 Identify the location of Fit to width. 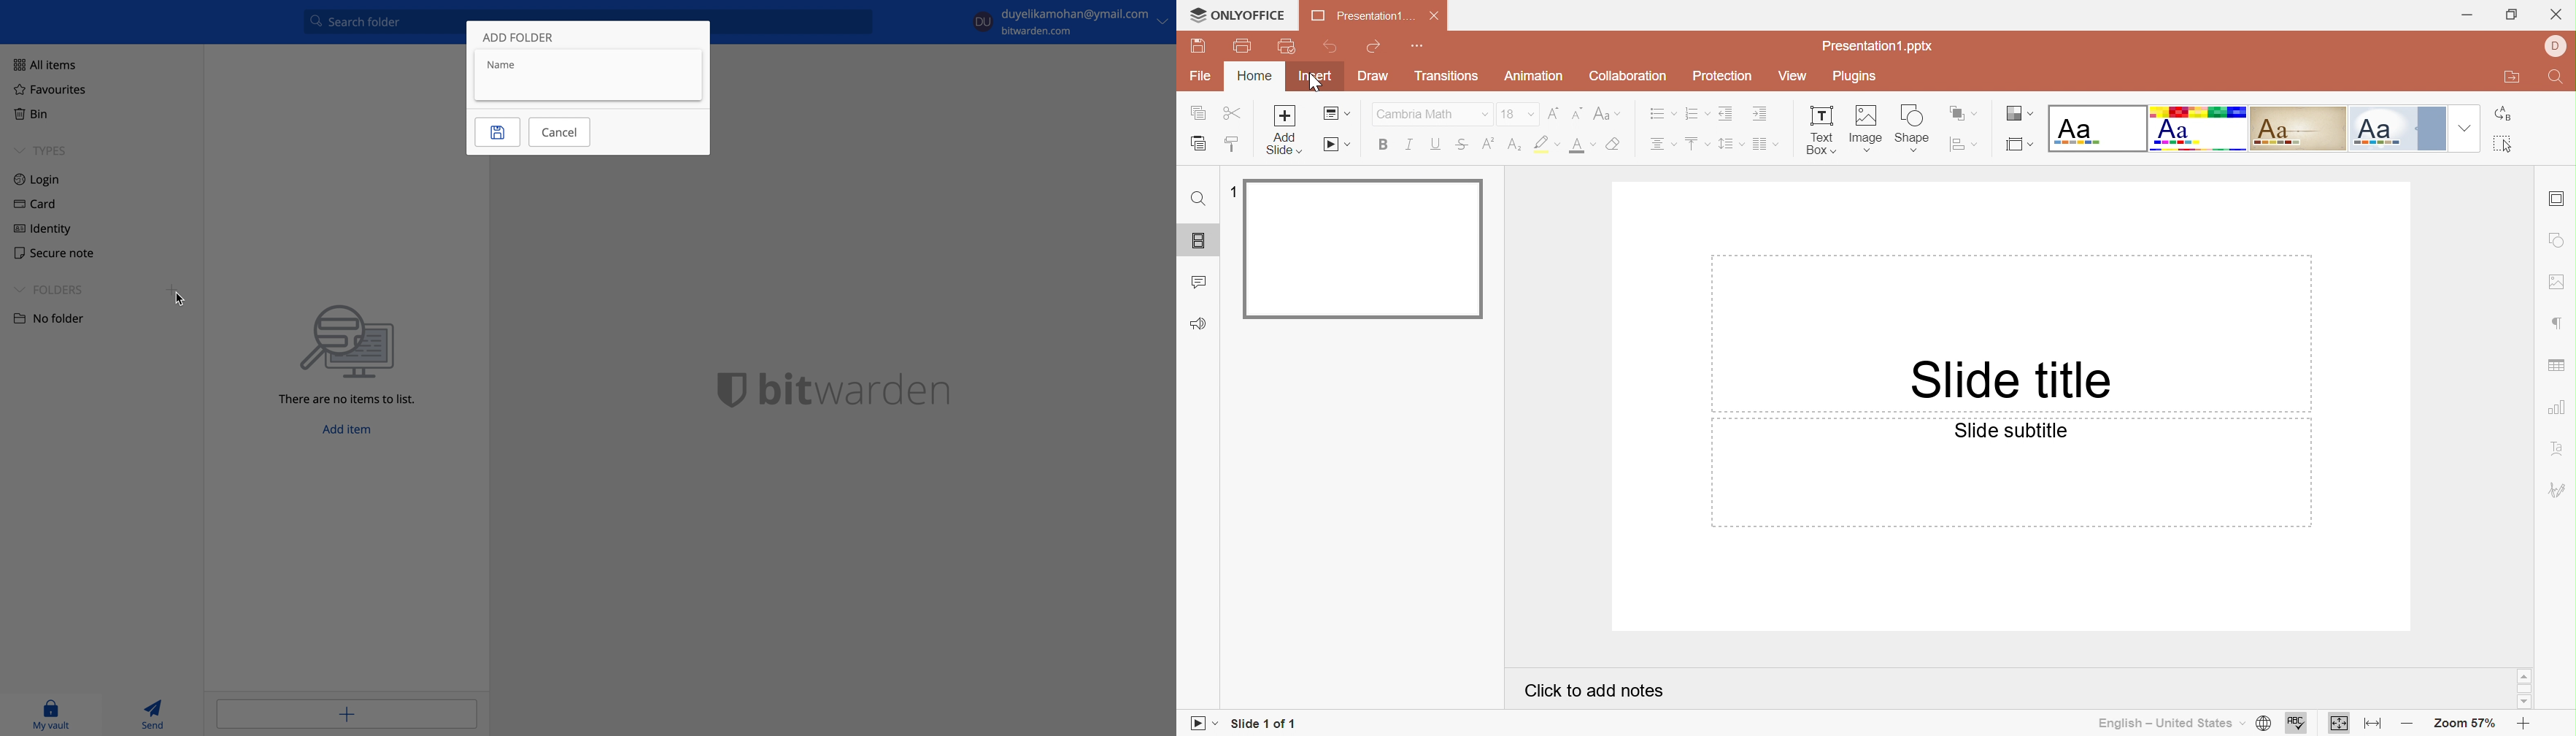
(2374, 726).